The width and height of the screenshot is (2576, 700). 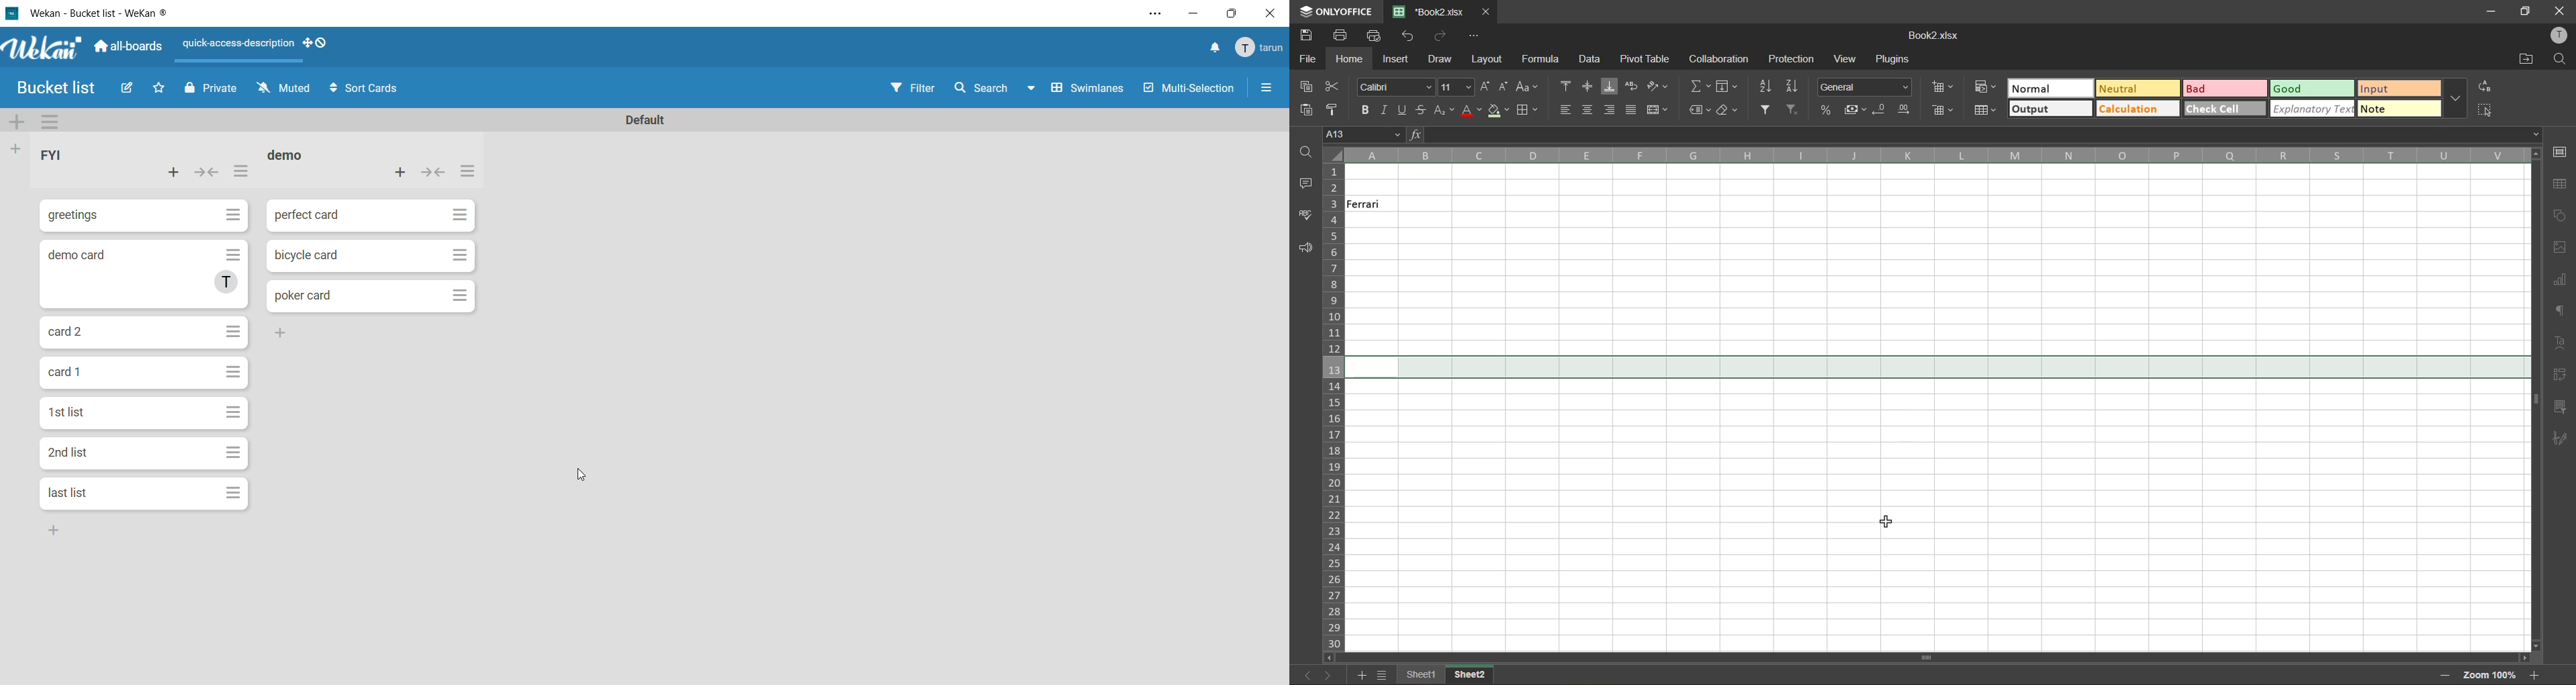 I want to click on orientation, so click(x=1659, y=86).